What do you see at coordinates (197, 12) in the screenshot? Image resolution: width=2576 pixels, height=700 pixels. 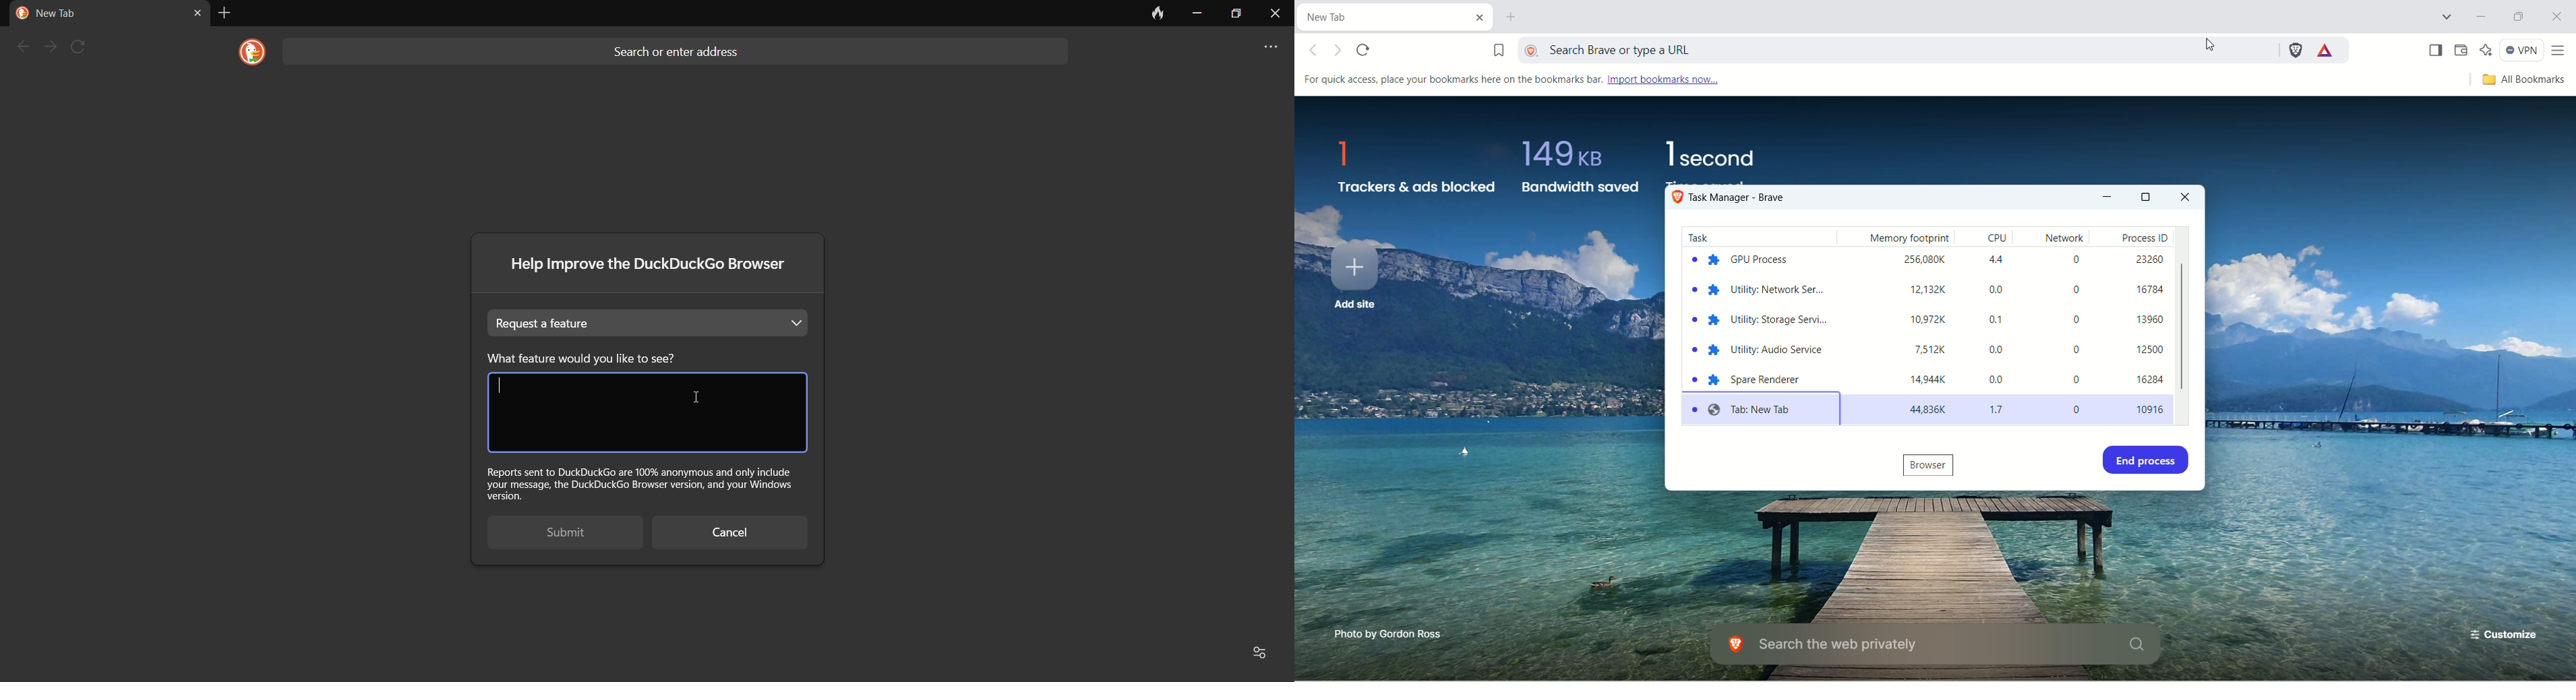 I see `close tab` at bounding box center [197, 12].